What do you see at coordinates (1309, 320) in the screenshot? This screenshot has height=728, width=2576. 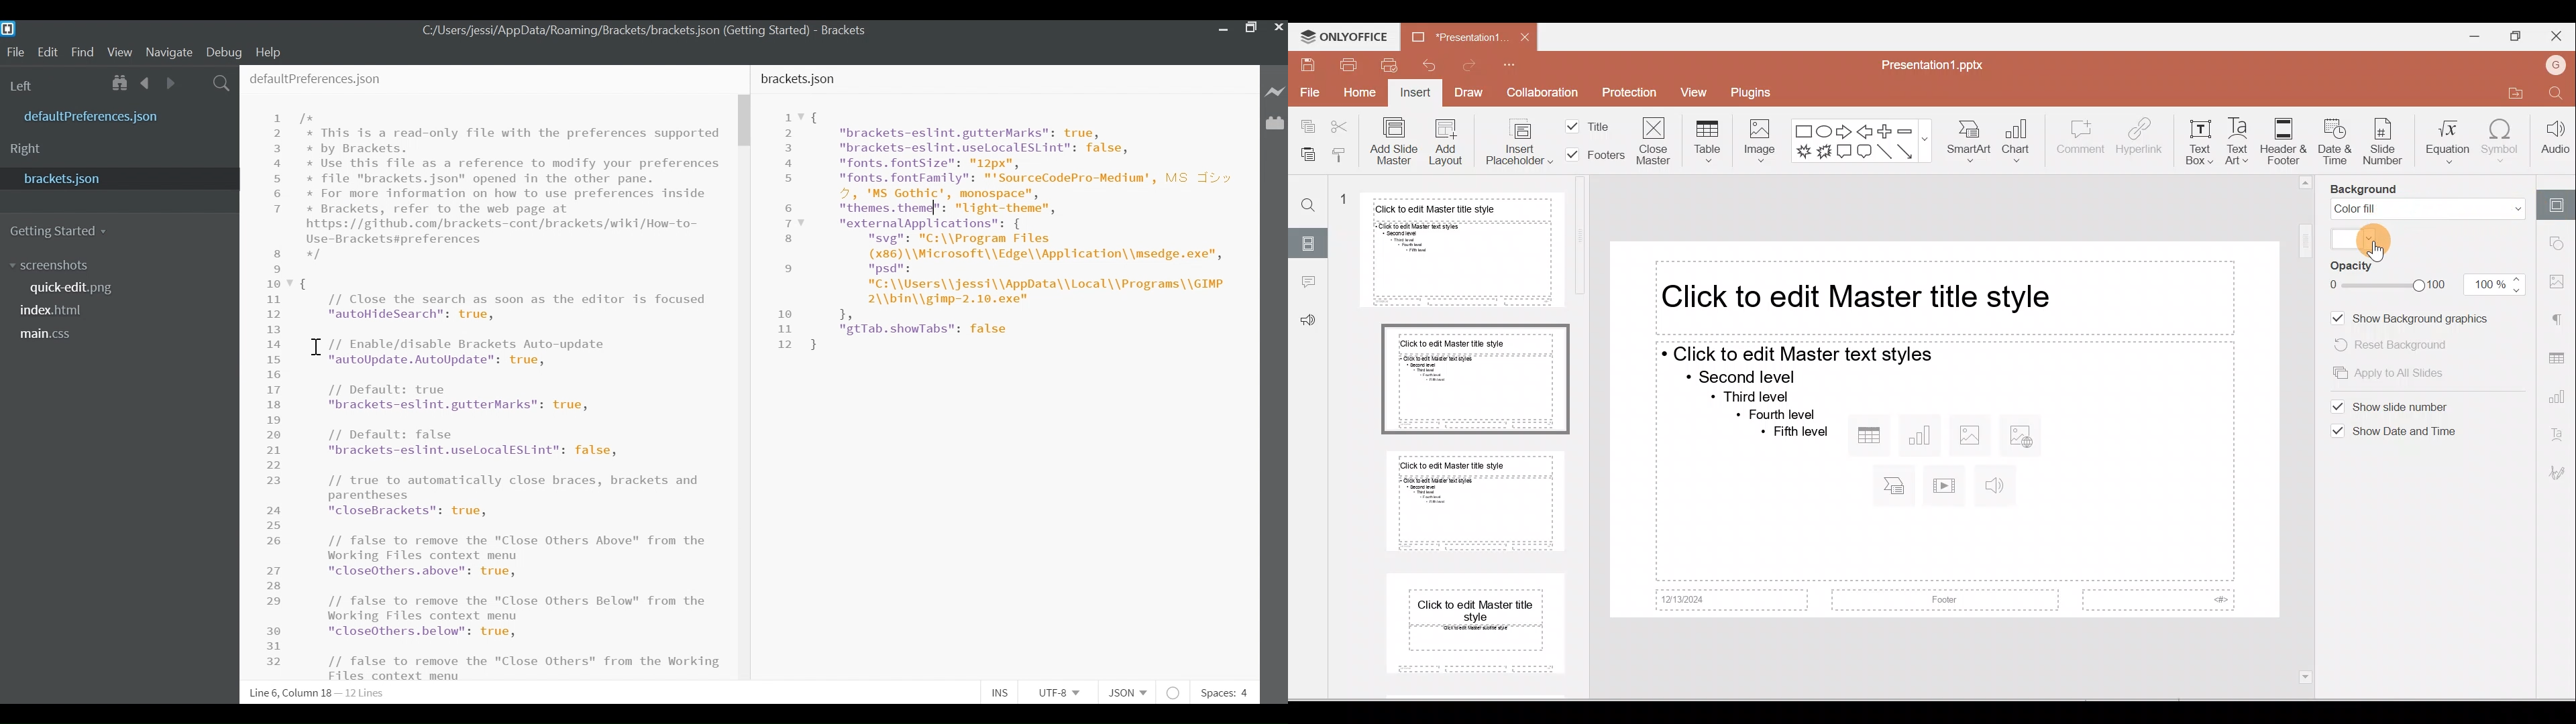 I see `Feedback & support` at bounding box center [1309, 320].